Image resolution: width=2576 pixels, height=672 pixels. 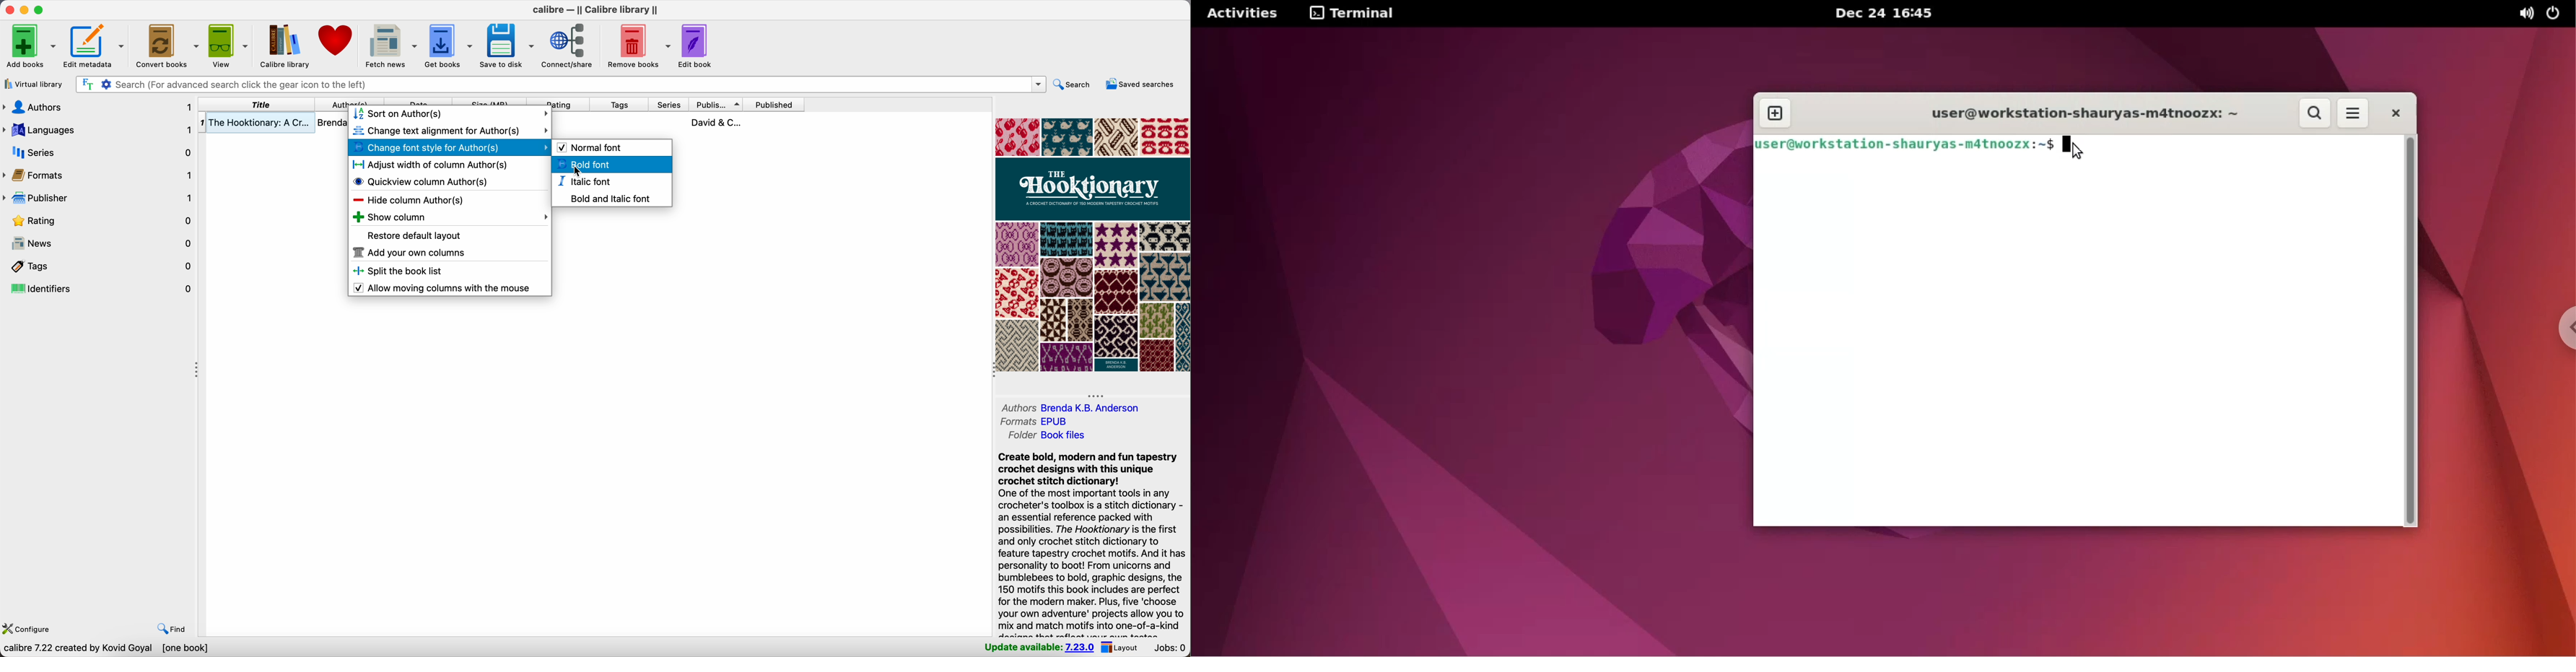 What do you see at coordinates (717, 105) in the screenshot?
I see `publisher` at bounding box center [717, 105].